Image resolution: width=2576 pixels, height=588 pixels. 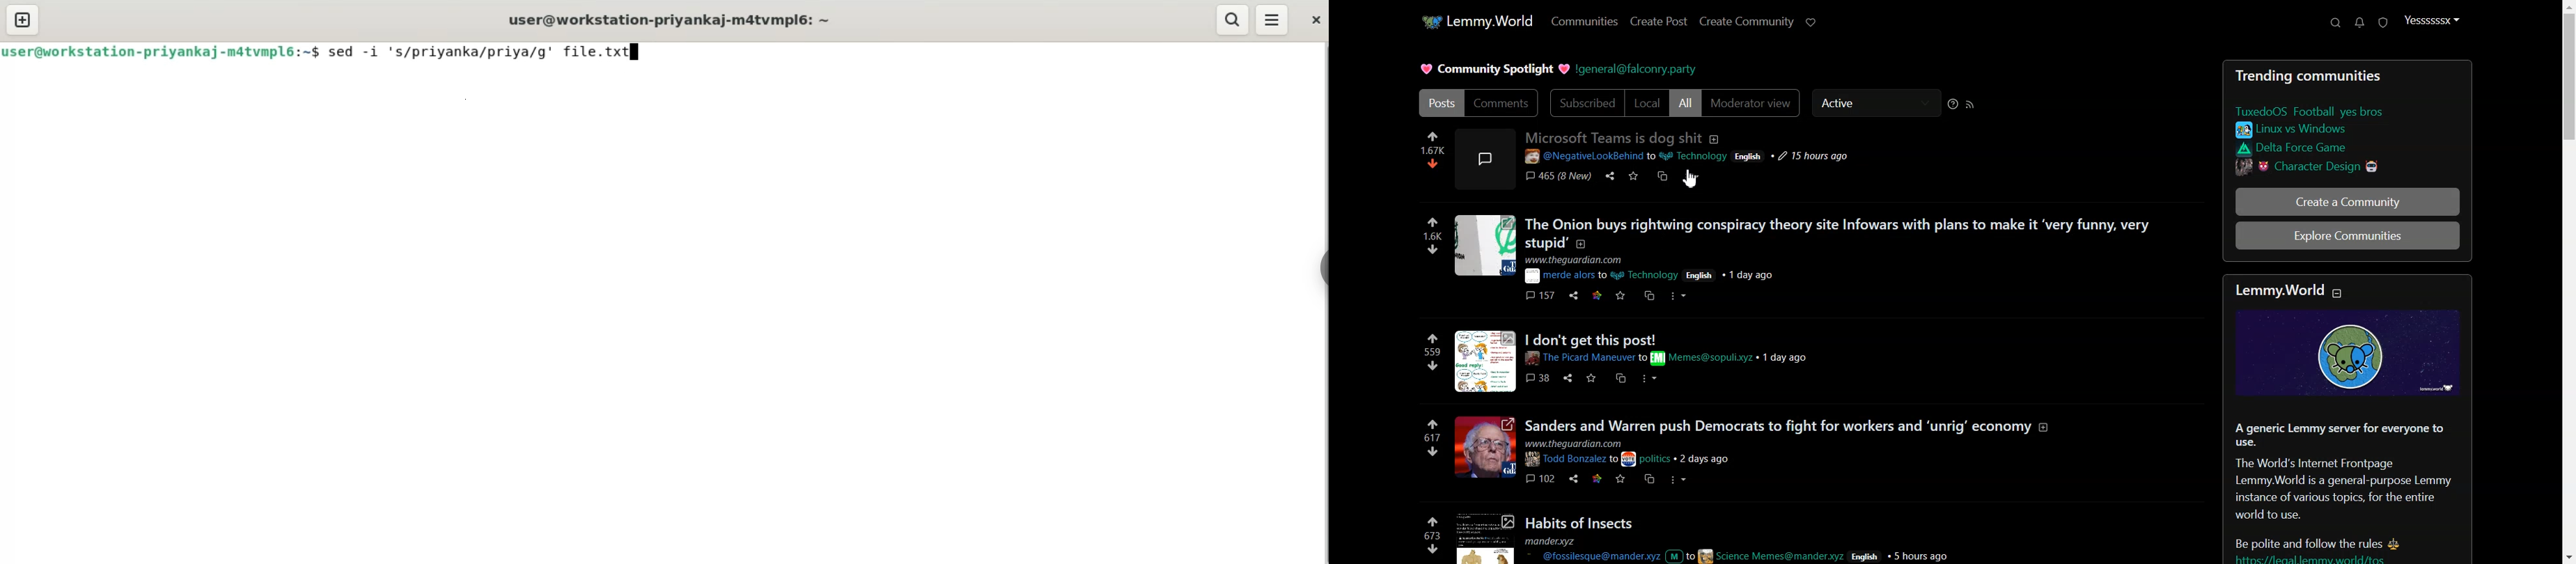 What do you see at coordinates (2383, 23) in the screenshot?
I see `Unread Report` at bounding box center [2383, 23].